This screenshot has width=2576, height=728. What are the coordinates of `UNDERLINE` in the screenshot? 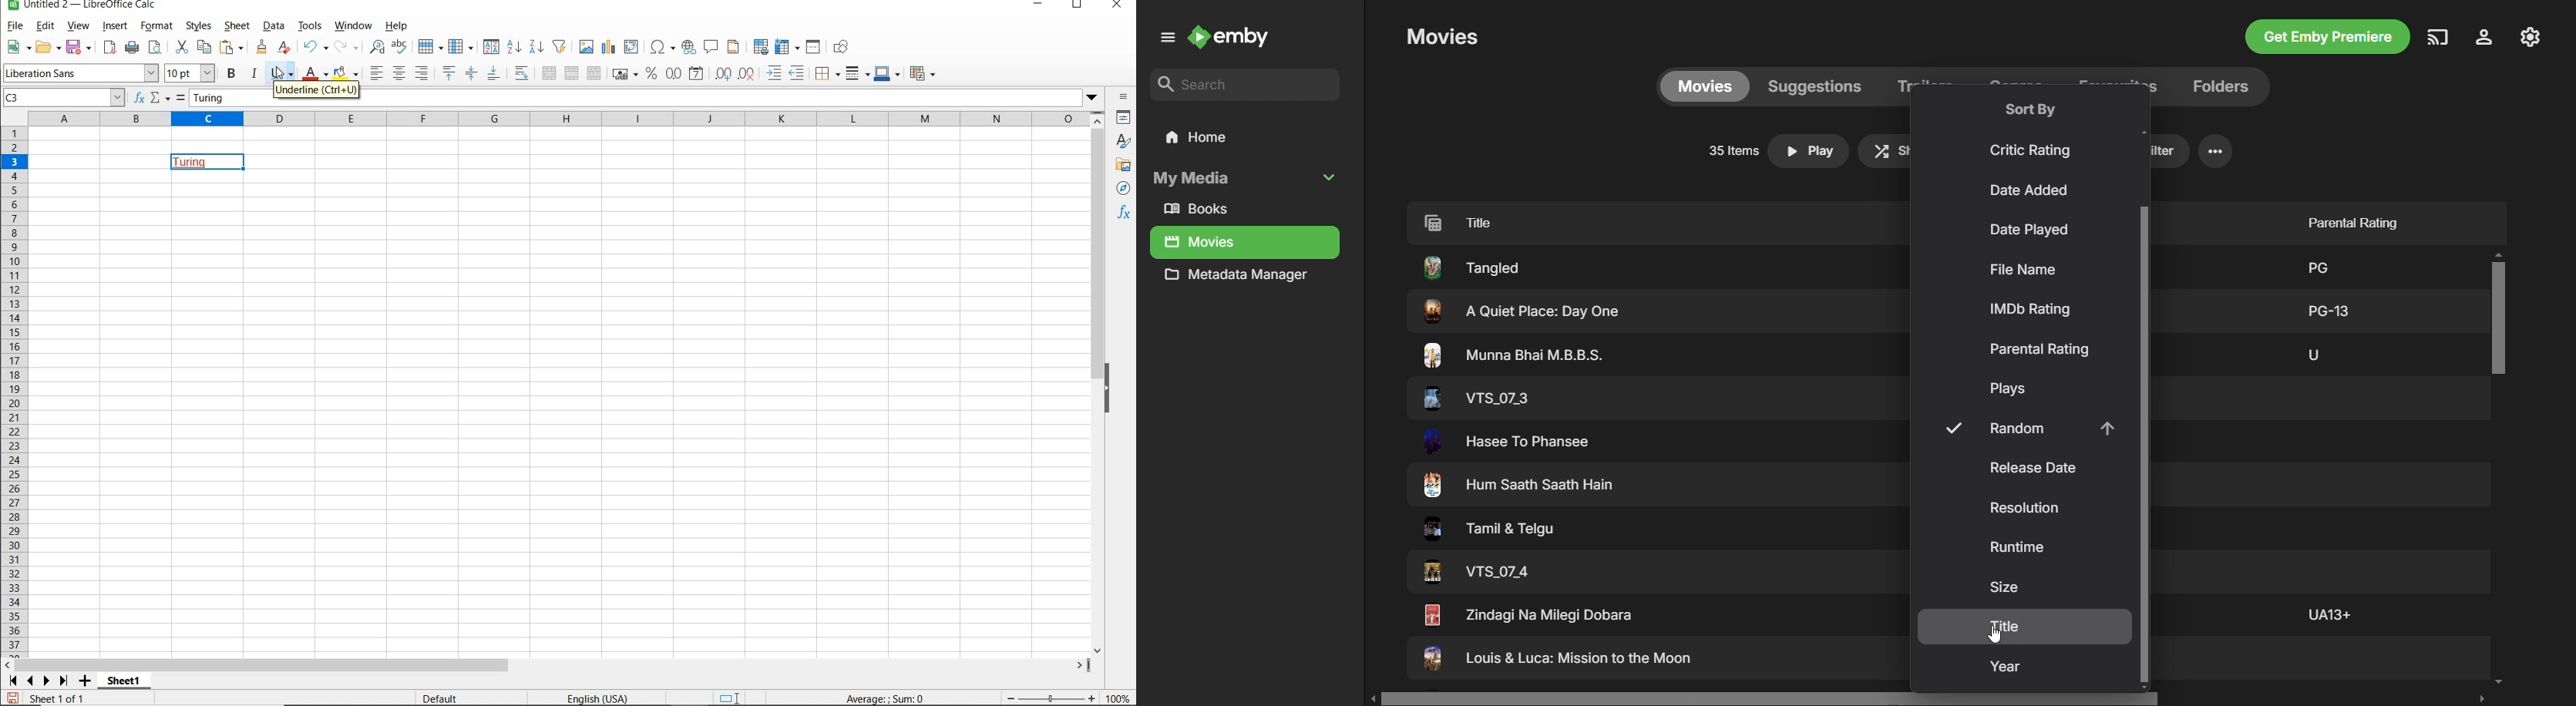 It's located at (281, 72).